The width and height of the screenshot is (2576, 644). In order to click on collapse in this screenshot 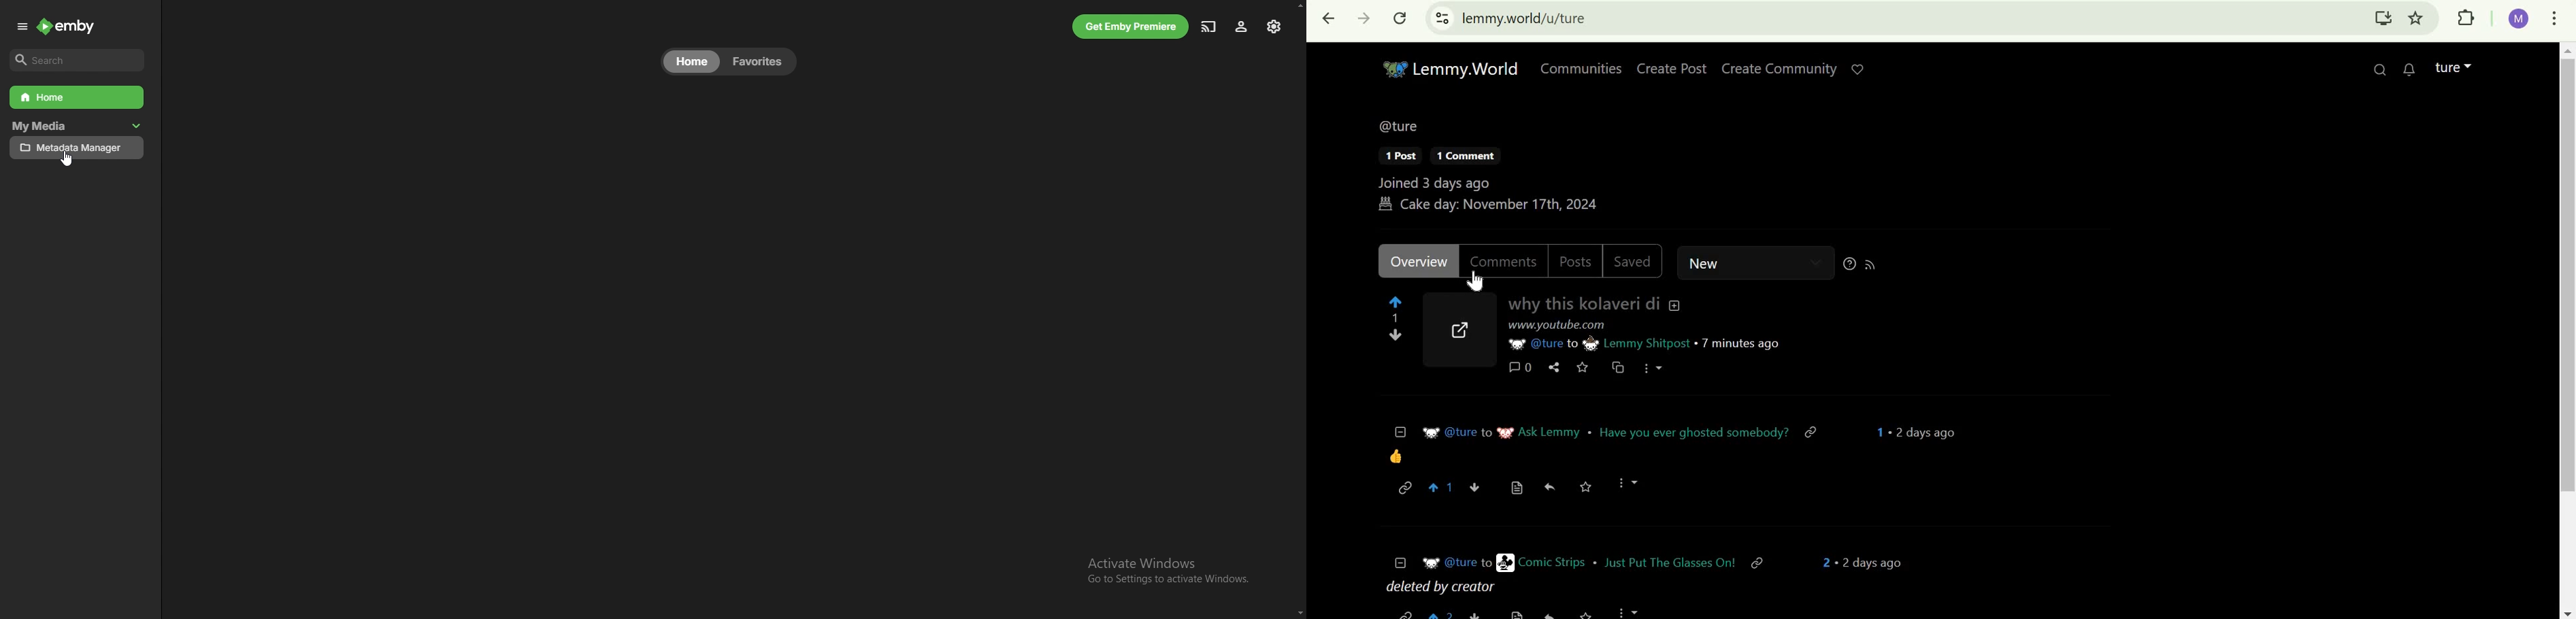, I will do `click(1677, 304)`.